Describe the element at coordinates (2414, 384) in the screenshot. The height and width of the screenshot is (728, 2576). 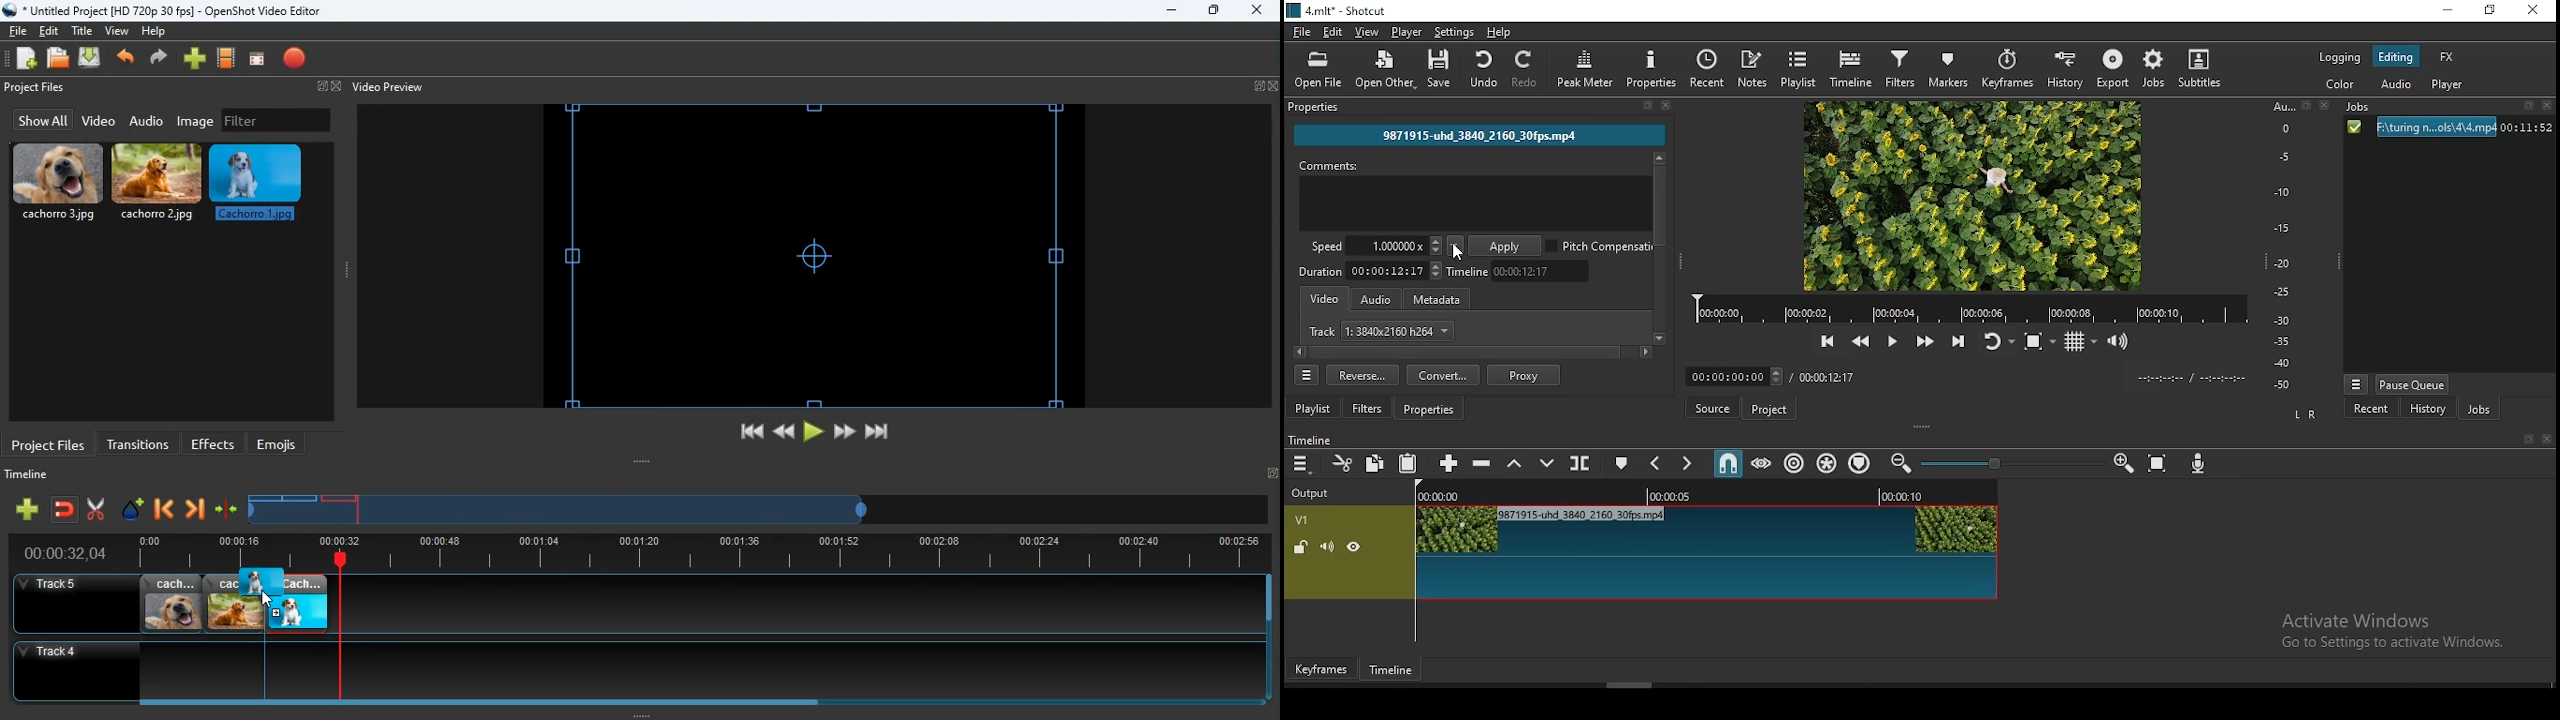
I see `pause queue` at that location.